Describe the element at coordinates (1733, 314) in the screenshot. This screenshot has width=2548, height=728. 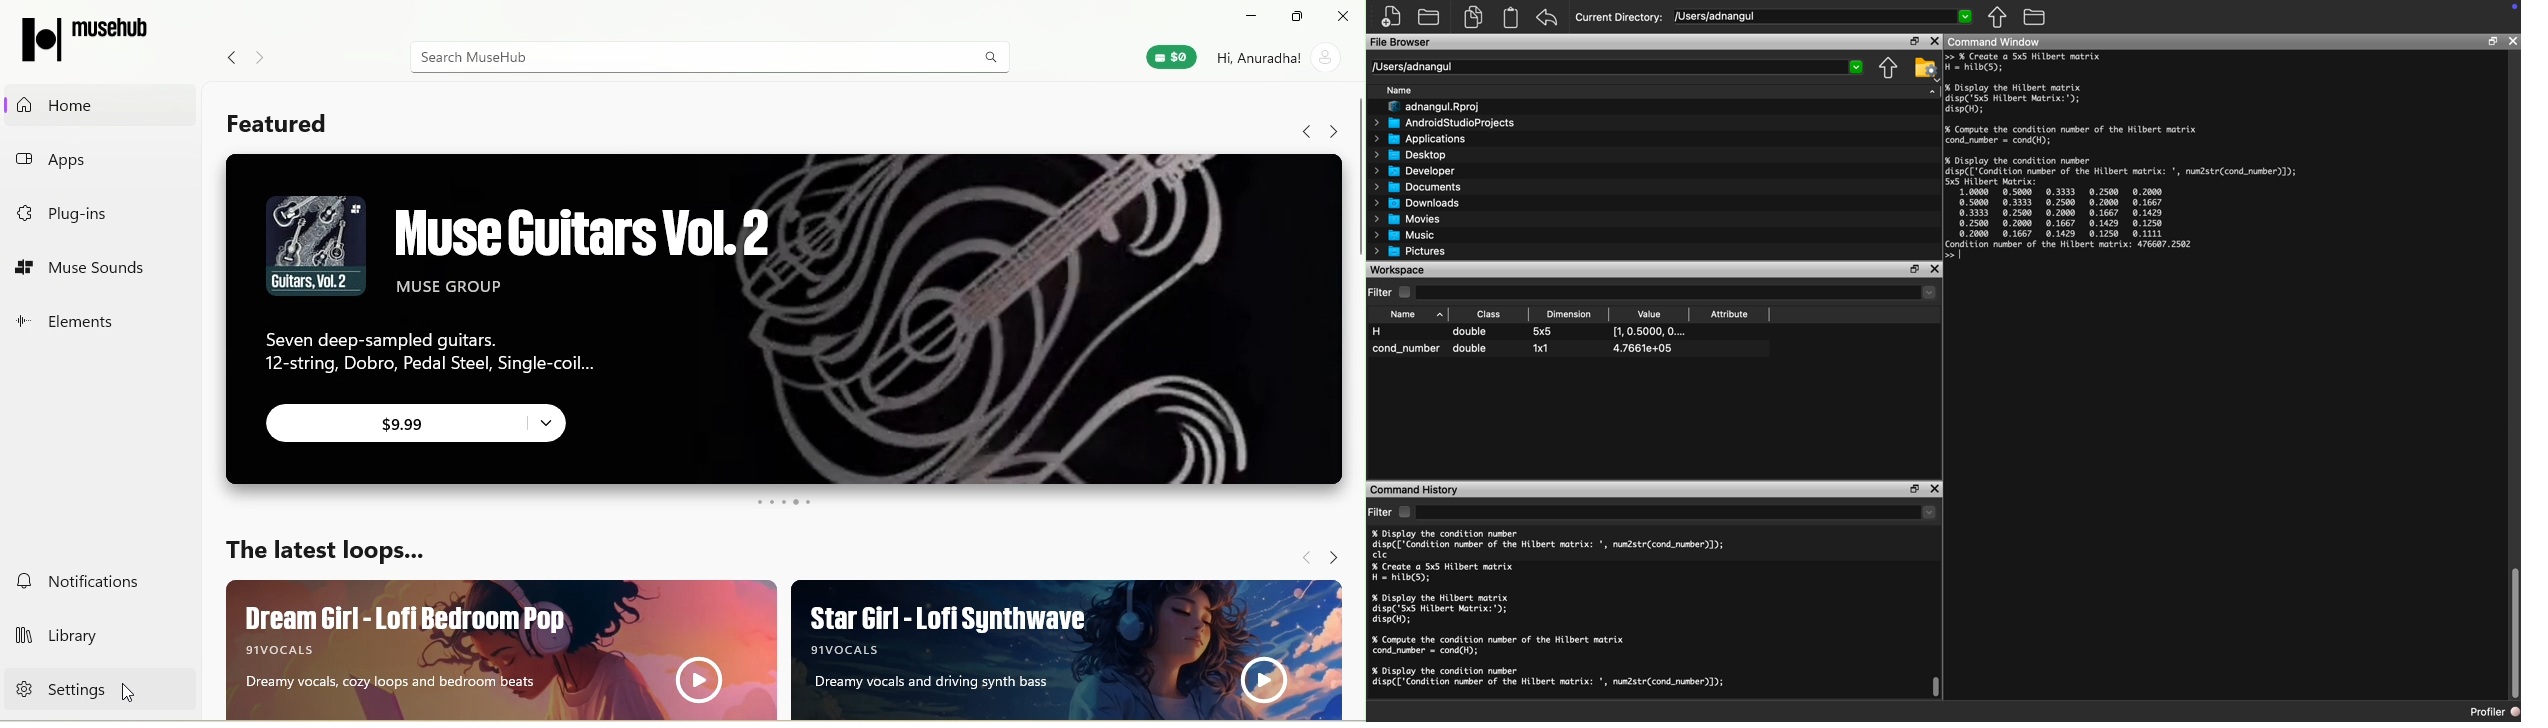
I see `Attribute` at that location.